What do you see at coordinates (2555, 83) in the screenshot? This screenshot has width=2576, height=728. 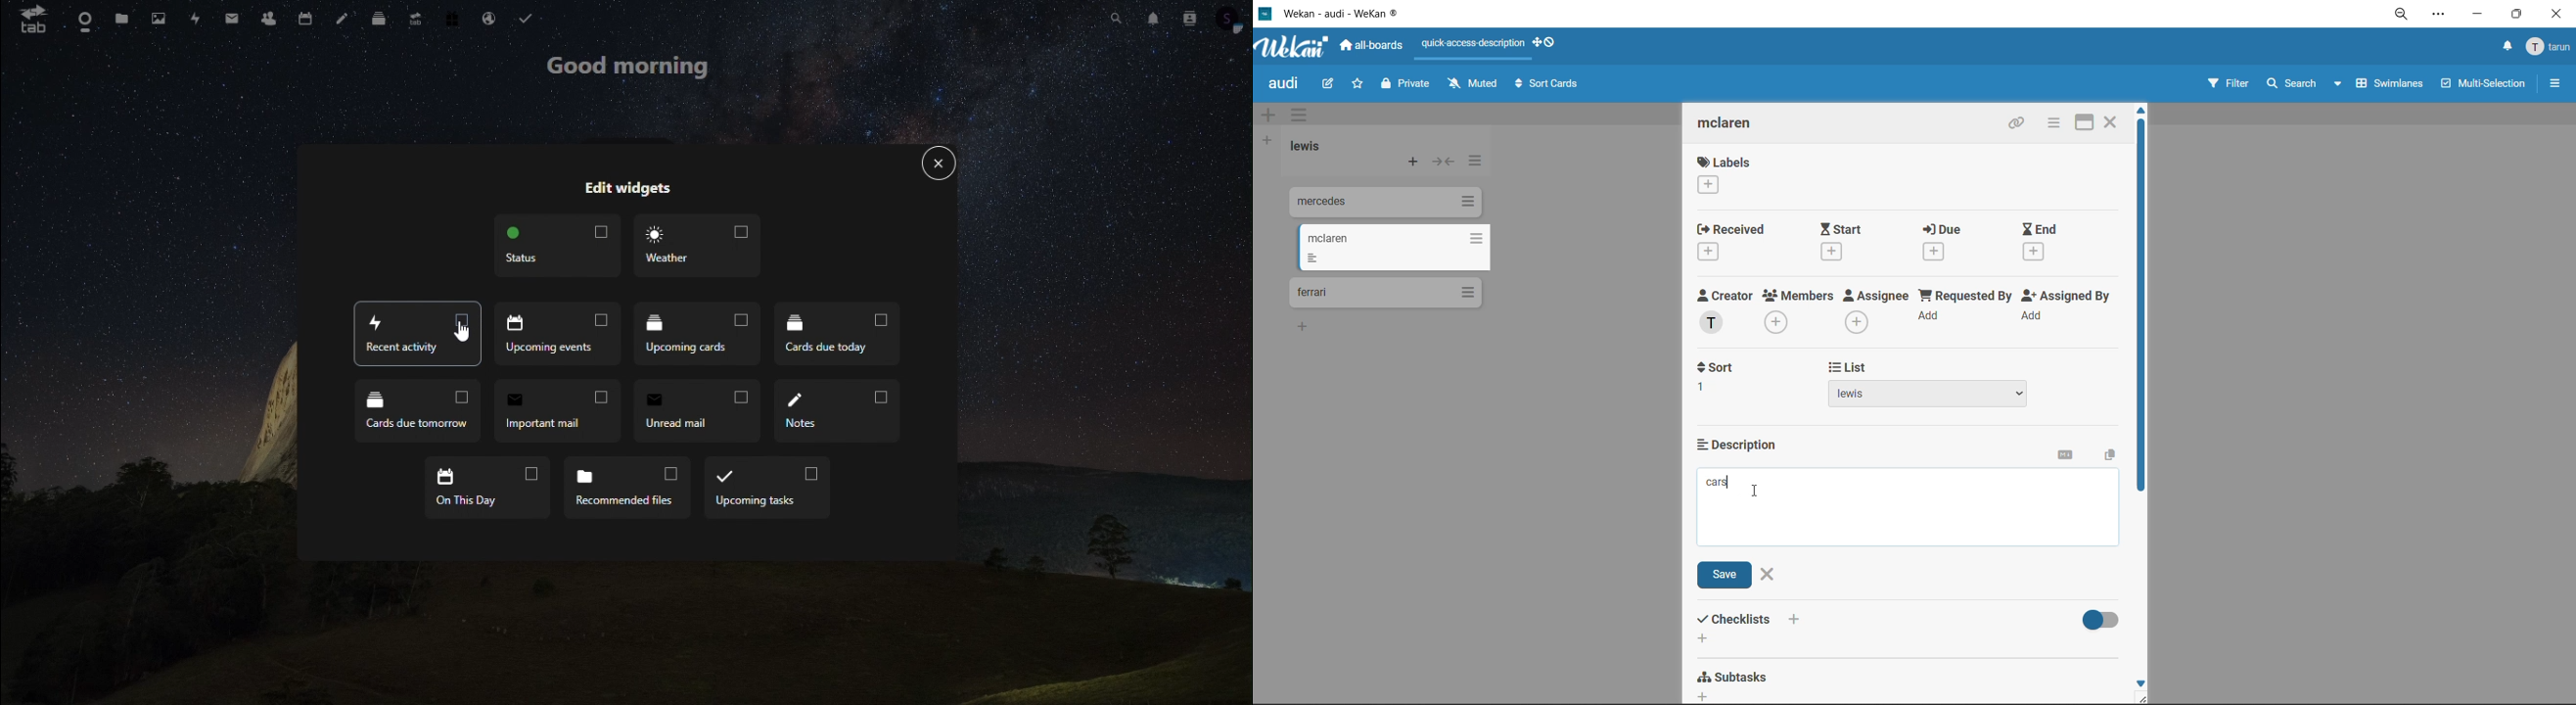 I see `sidebar` at bounding box center [2555, 83].